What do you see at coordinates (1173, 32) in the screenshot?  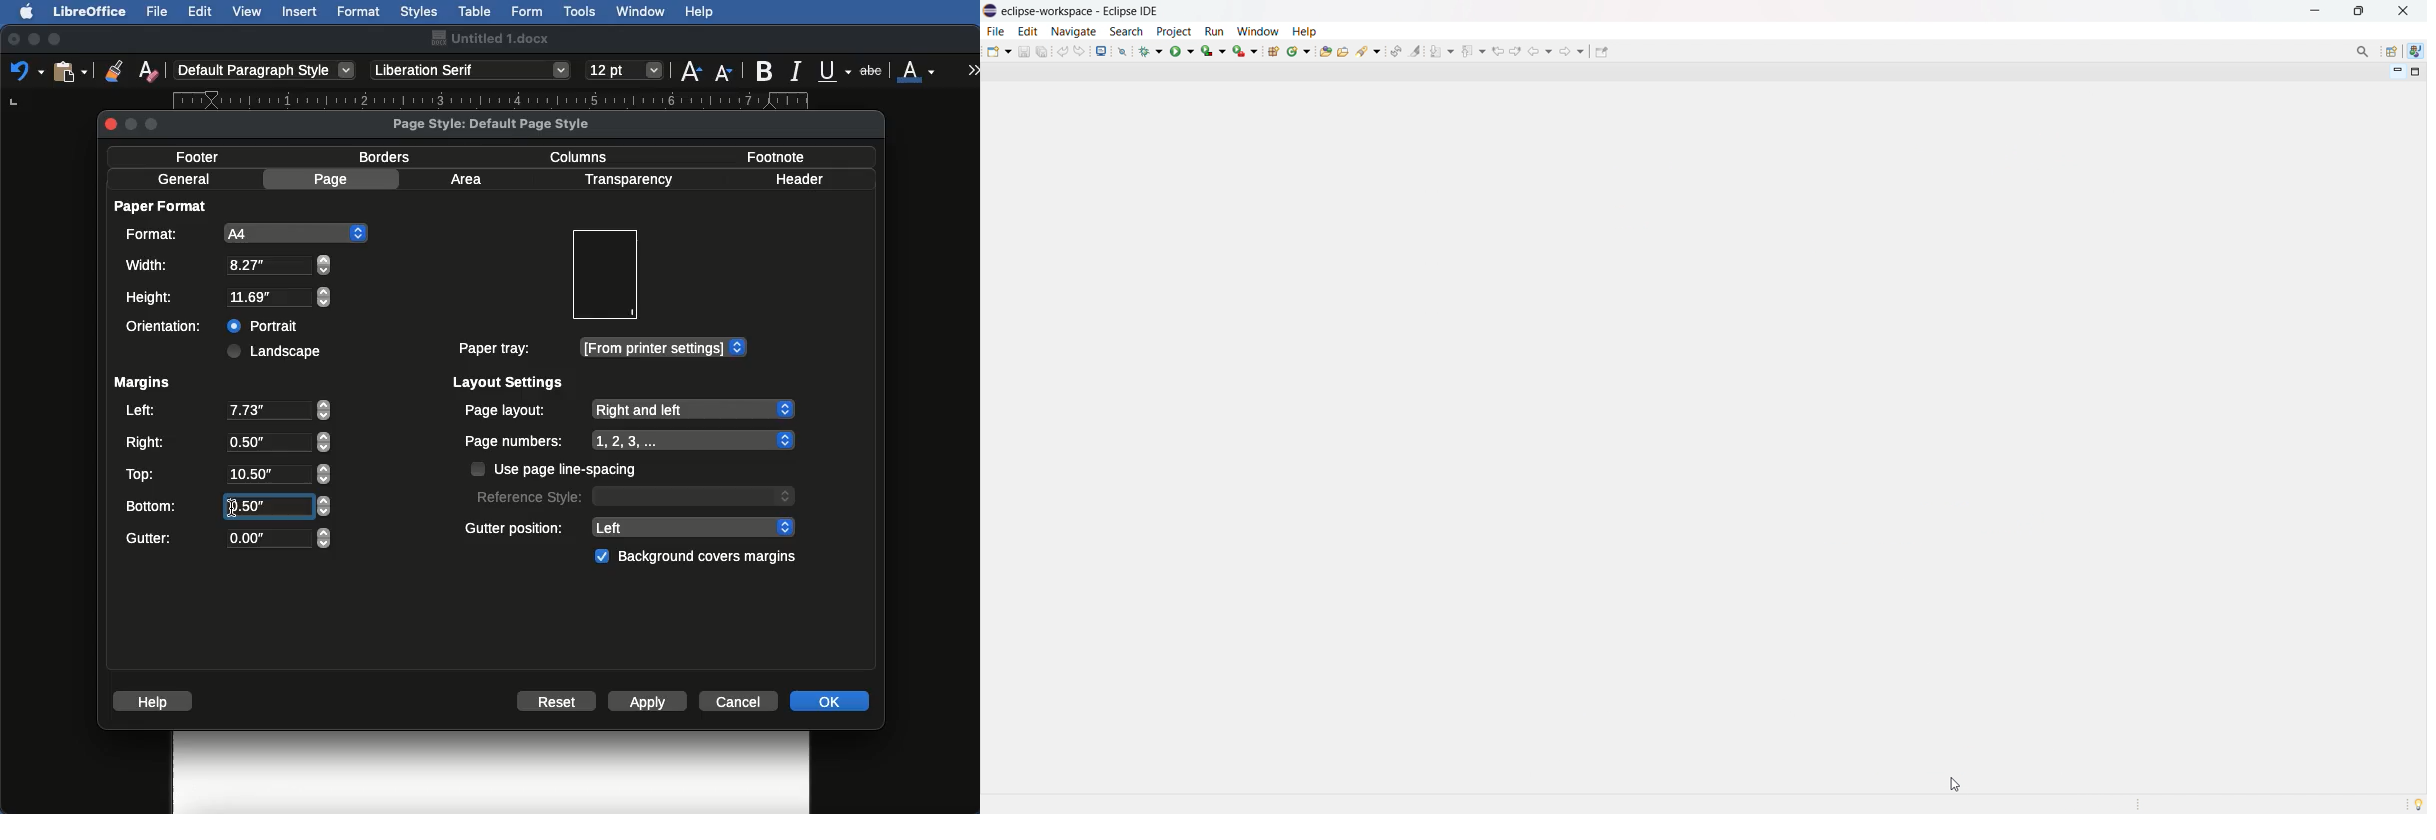 I see `project` at bounding box center [1173, 32].